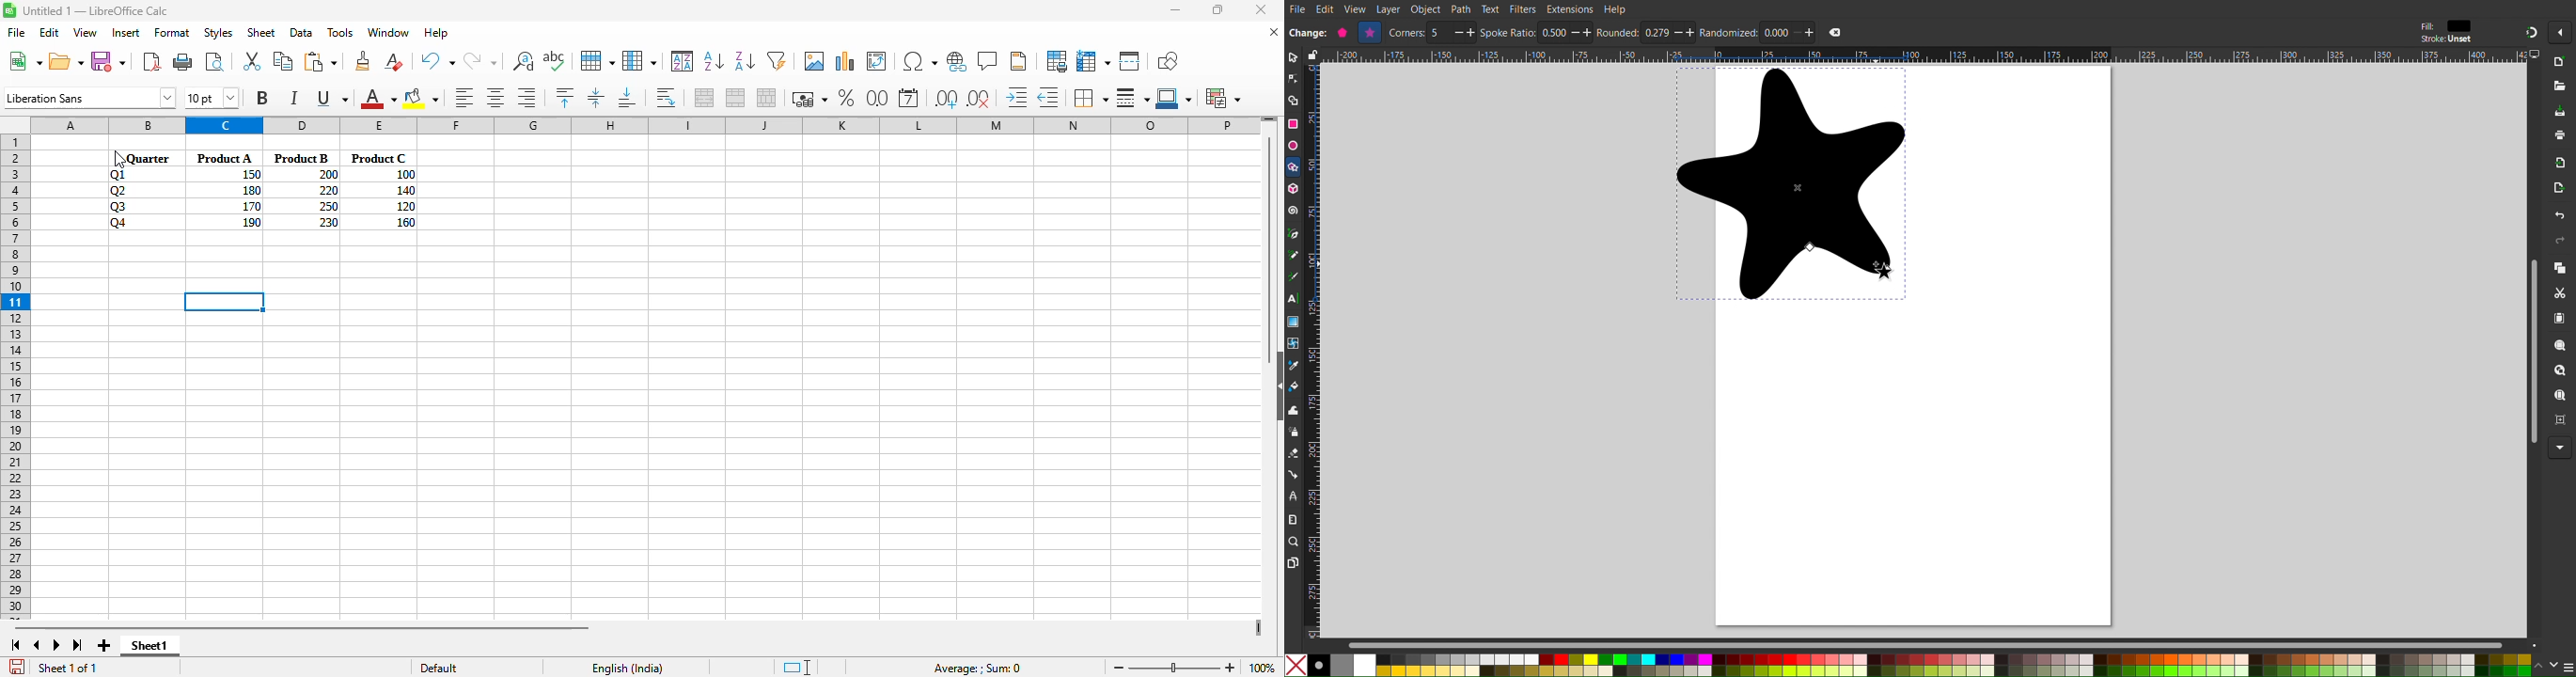  I want to click on maximize, so click(1219, 10).